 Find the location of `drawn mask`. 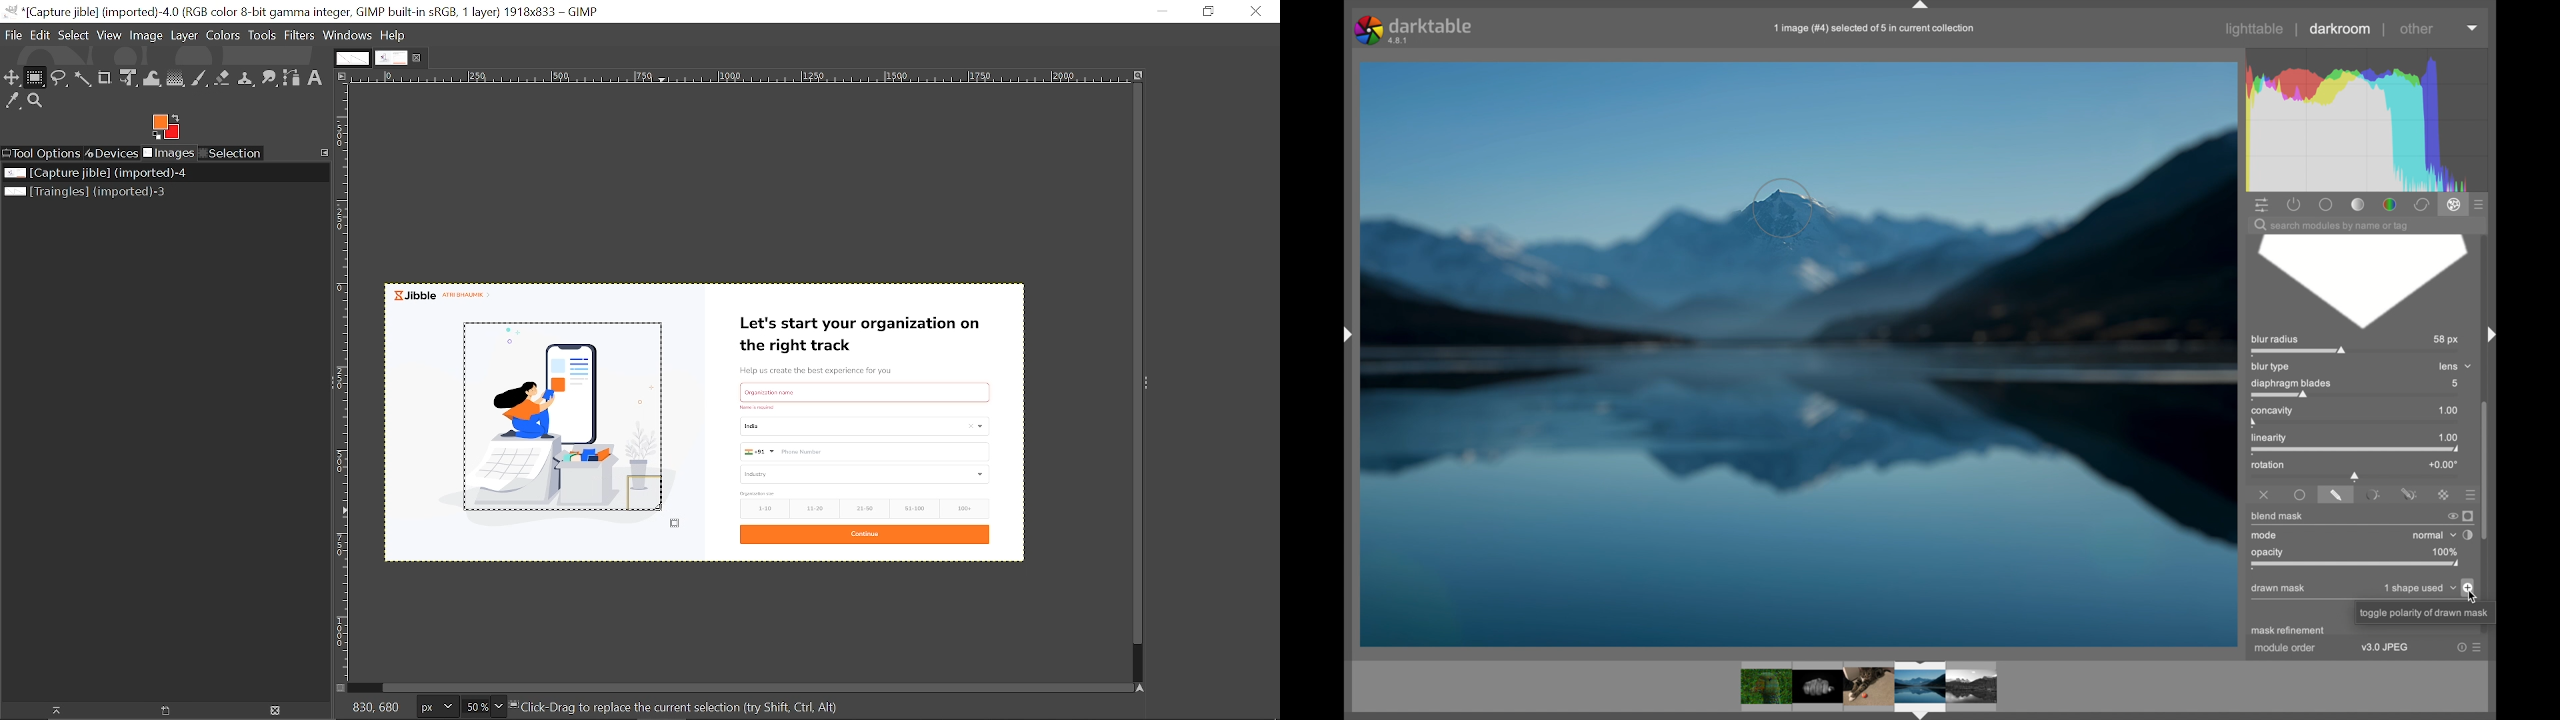

drawn mask is located at coordinates (2279, 589).